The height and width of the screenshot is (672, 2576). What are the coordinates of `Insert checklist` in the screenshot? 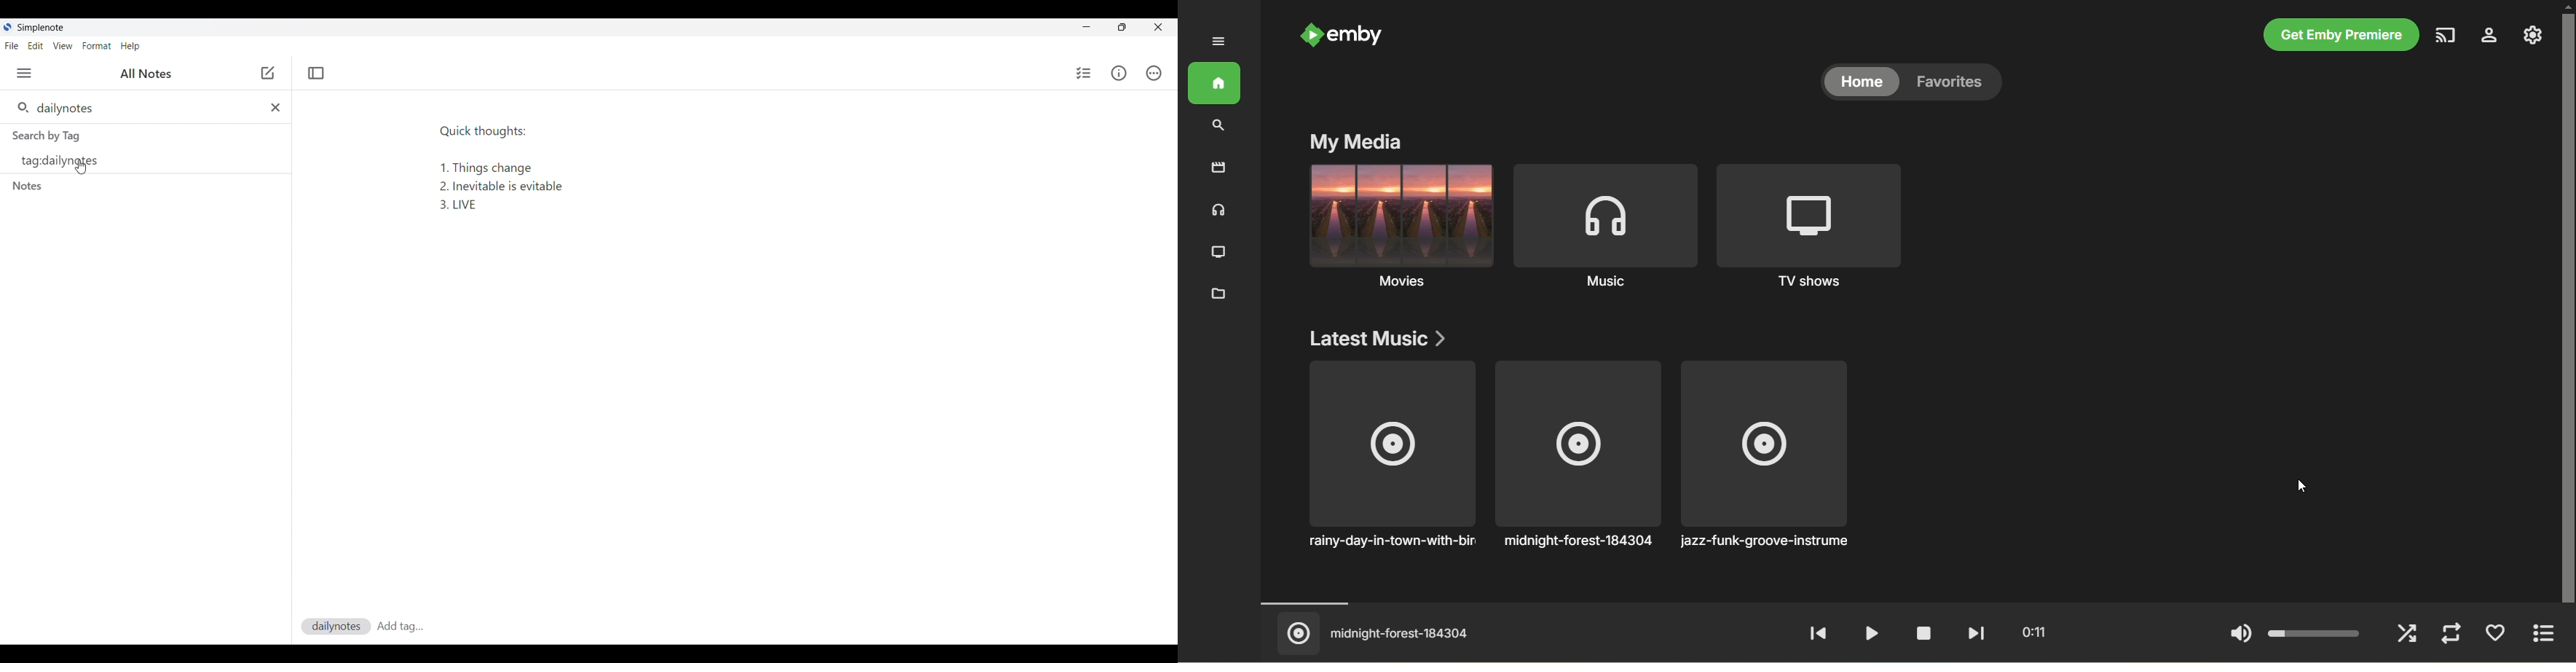 It's located at (1084, 73).